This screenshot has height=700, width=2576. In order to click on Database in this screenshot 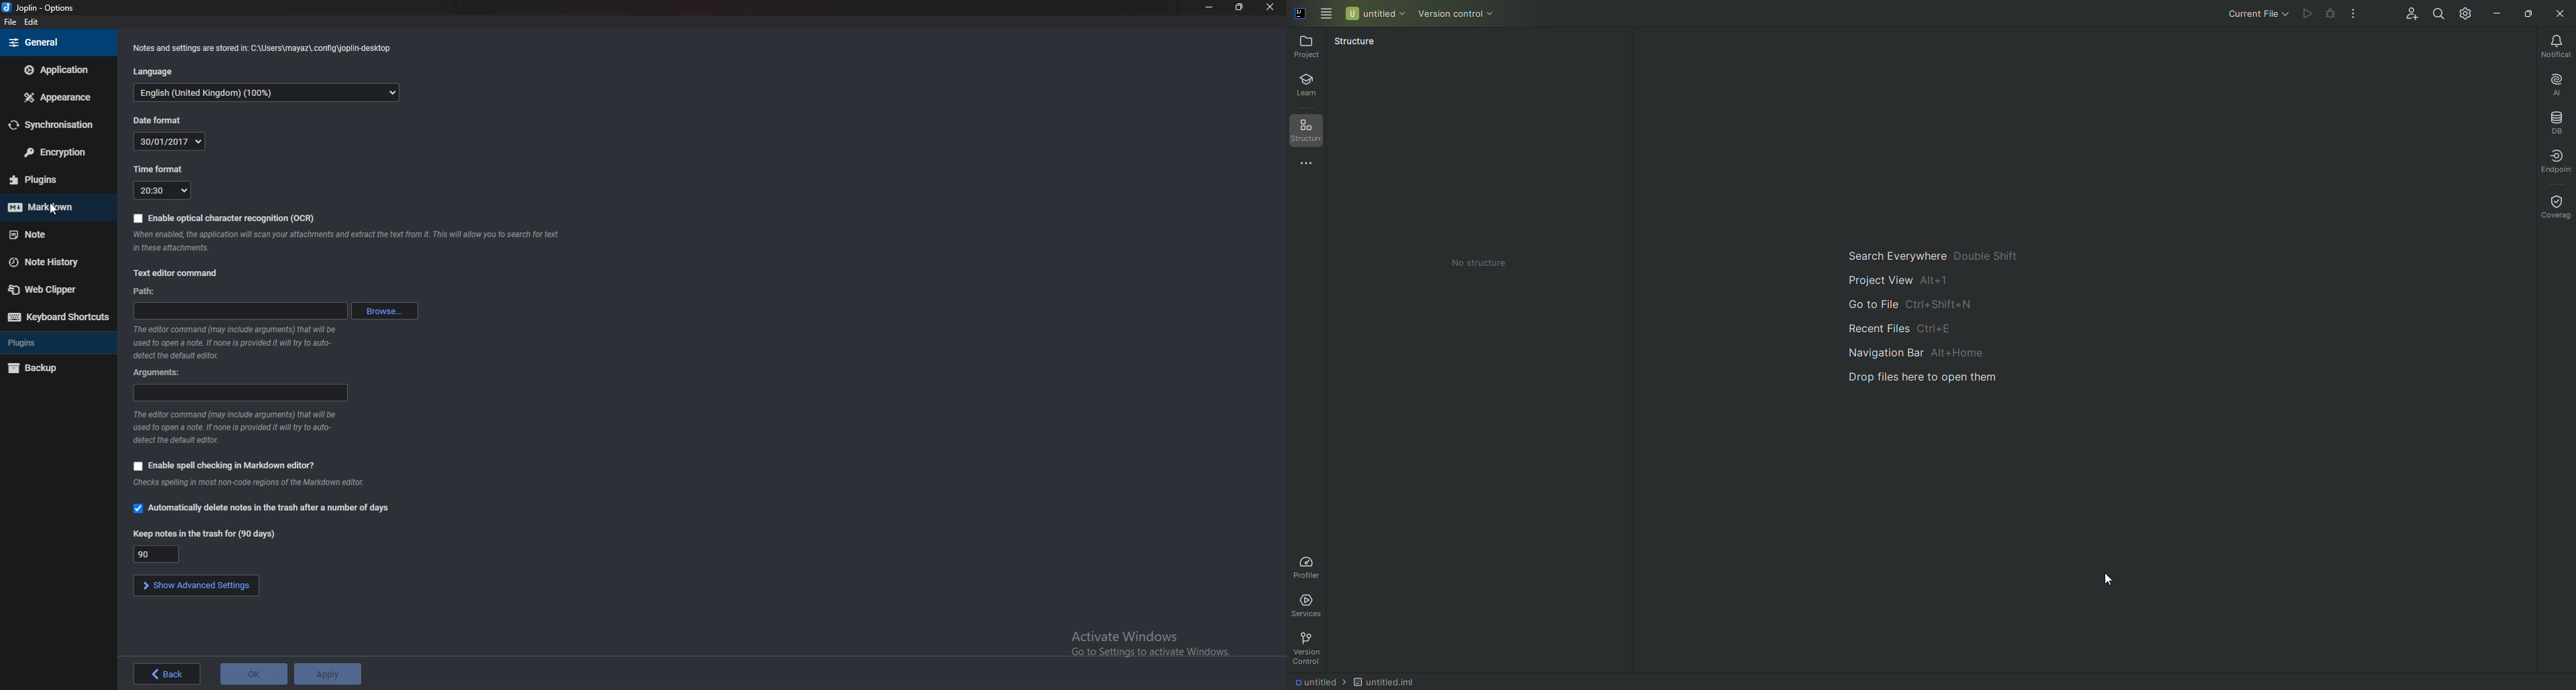, I will do `click(2556, 121)`.